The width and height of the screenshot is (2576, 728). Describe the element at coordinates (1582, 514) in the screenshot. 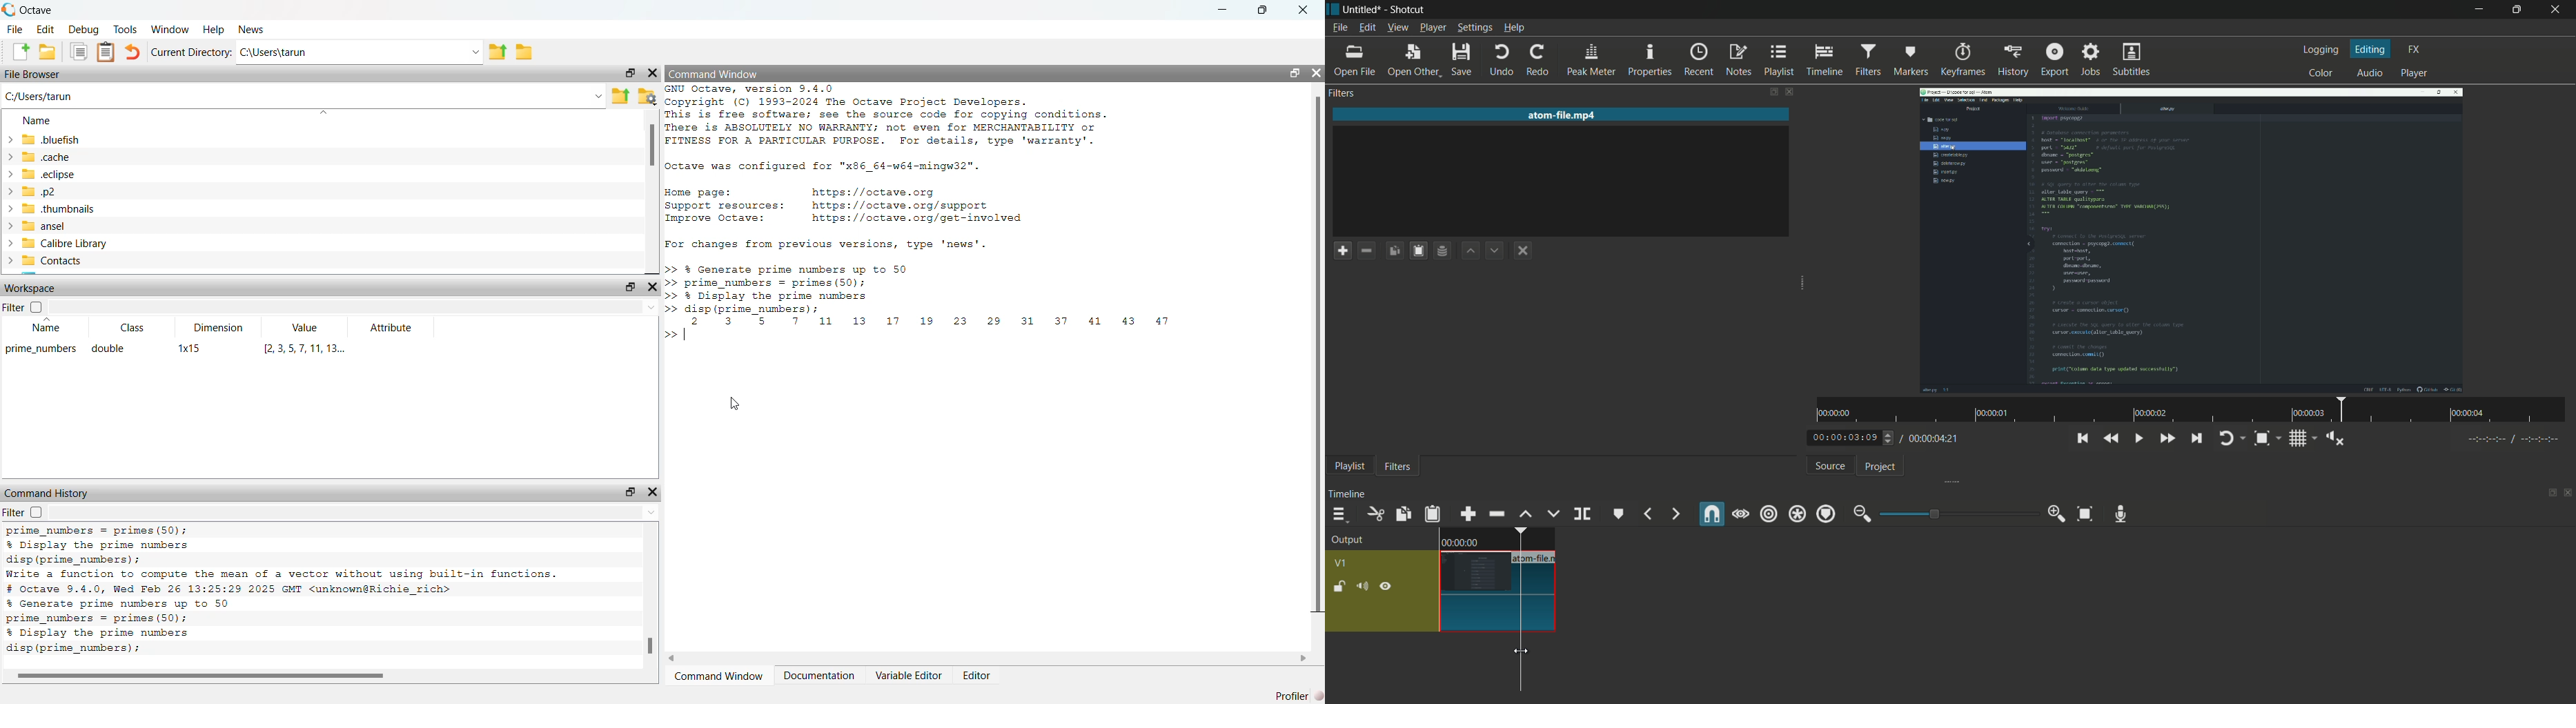

I see `split at playhead` at that location.